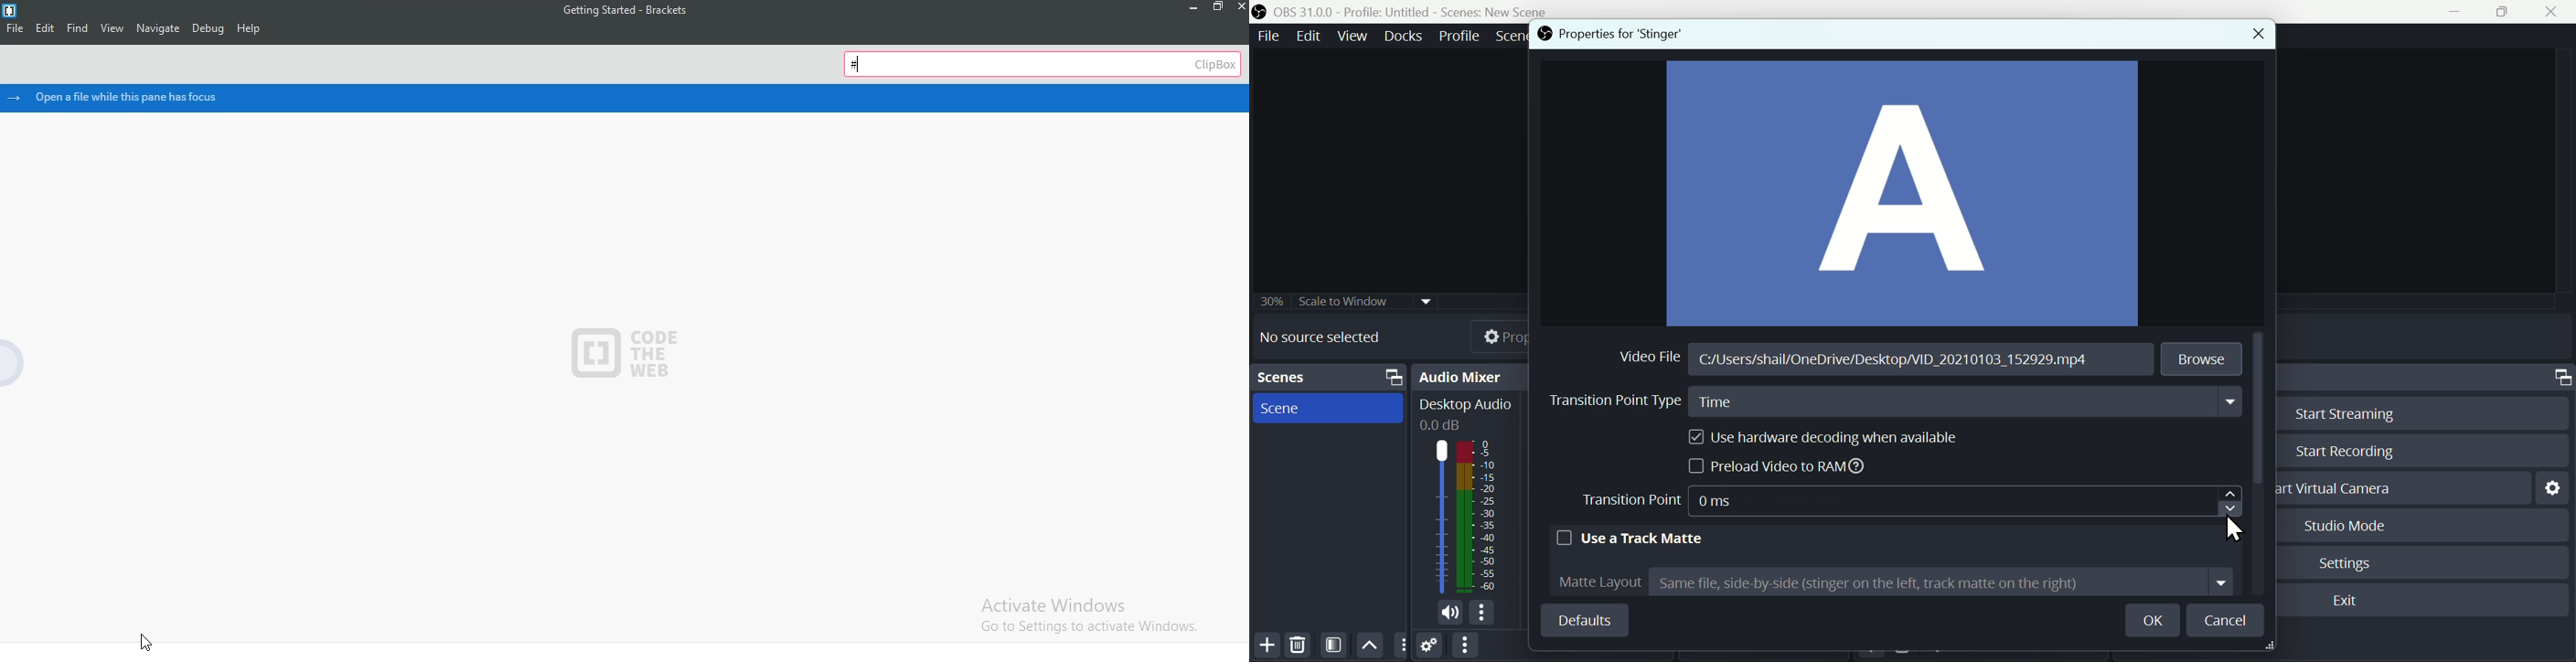 This screenshot has height=672, width=2576. Describe the element at coordinates (1464, 646) in the screenshot. I see `More options` at that location.